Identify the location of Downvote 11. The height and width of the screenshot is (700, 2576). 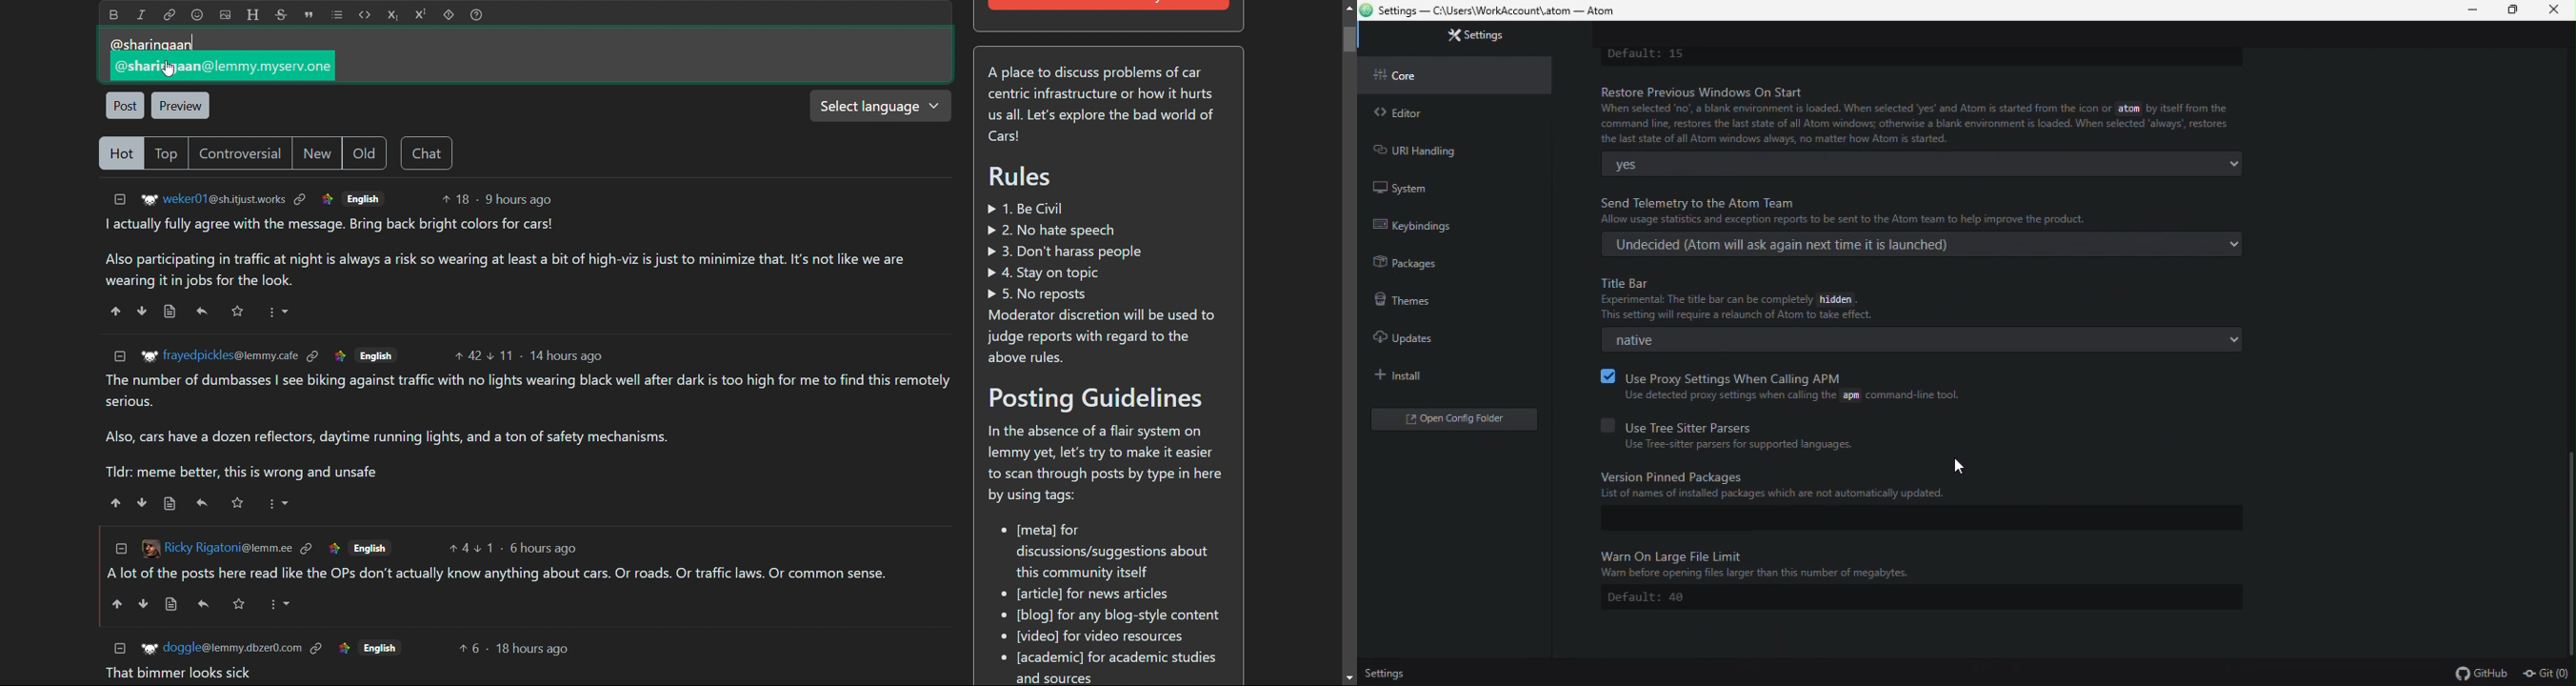
(503, 353).